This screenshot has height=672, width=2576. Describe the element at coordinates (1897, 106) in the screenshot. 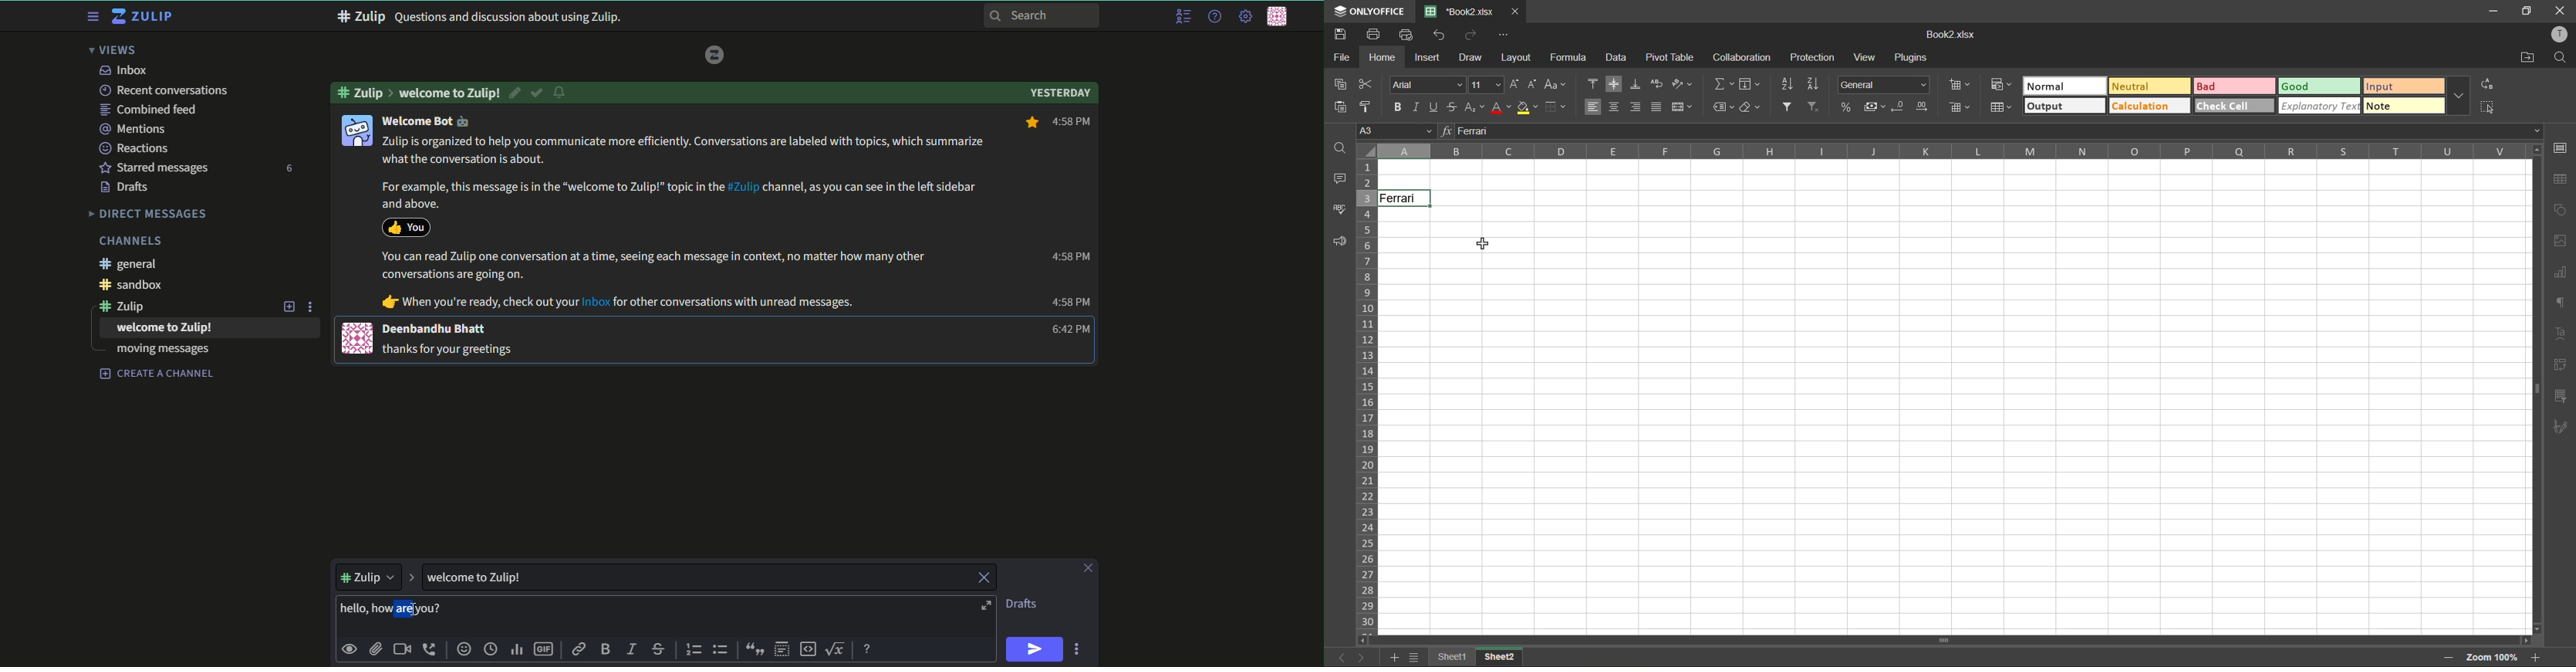

I see `decrease decimal` at that location.